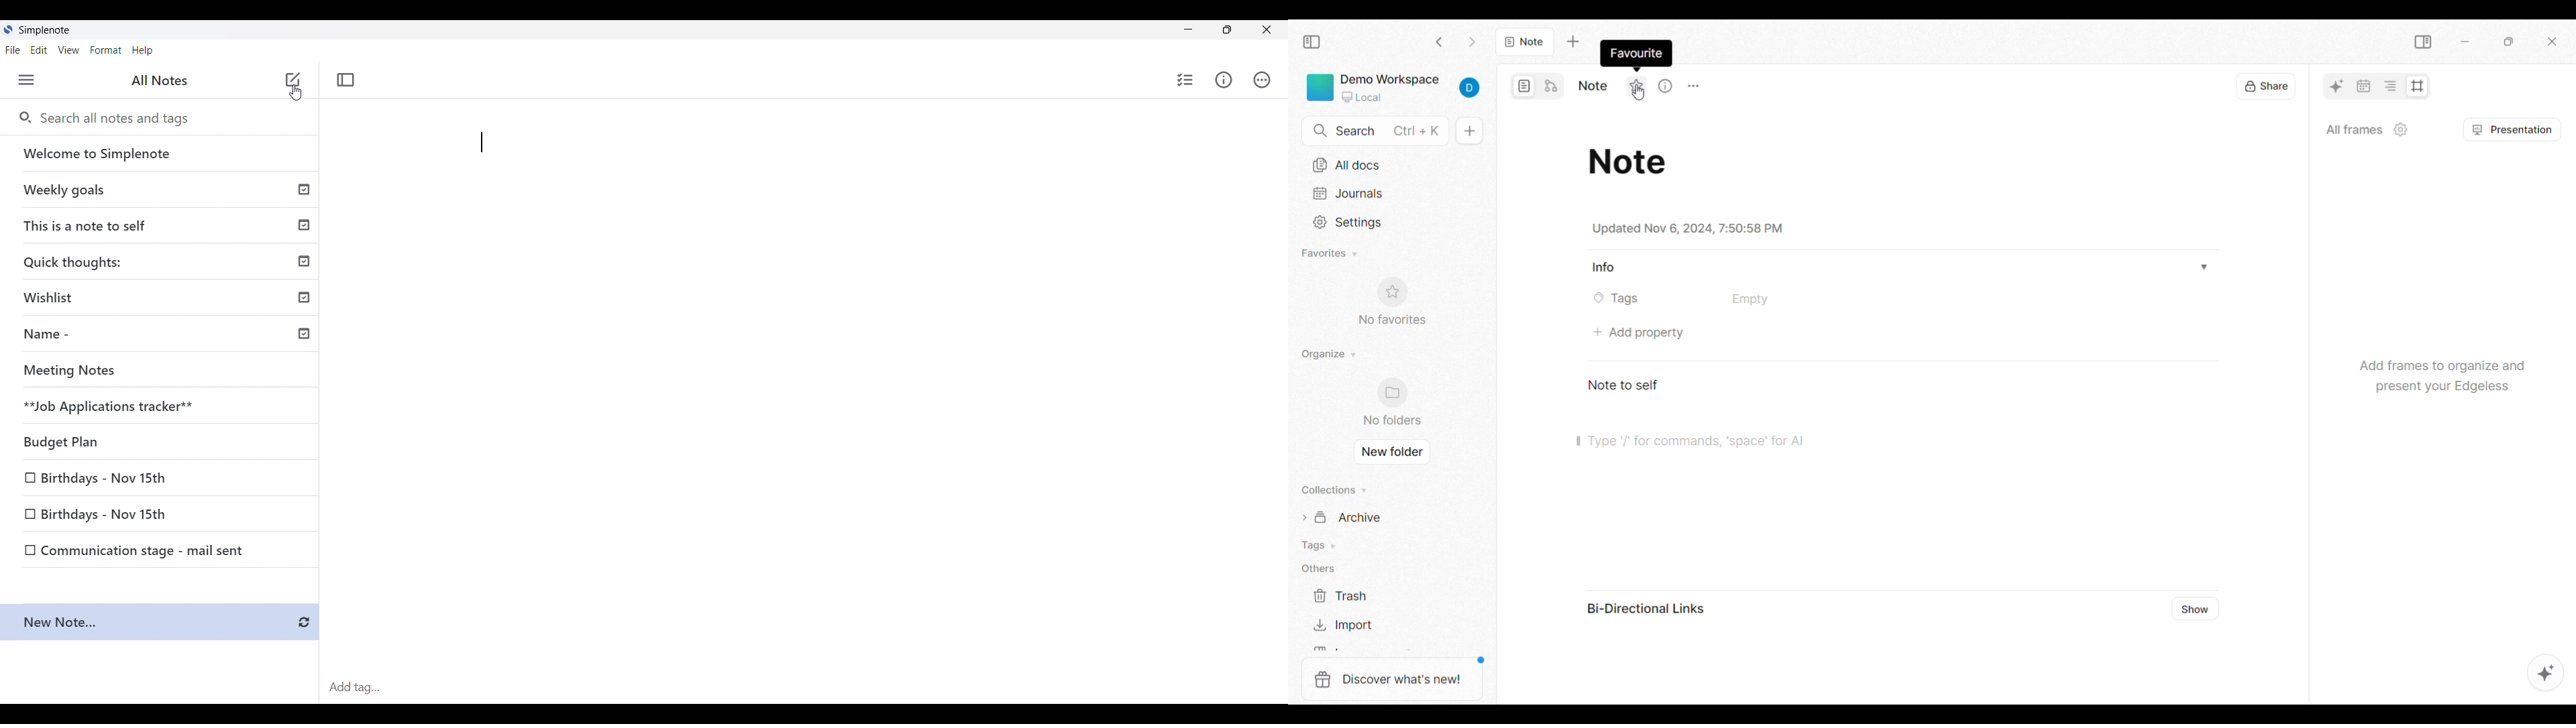  What do you see at coordinates (2354, 129) in the screenshot?
I see `All frames` at bounding box center [2354, 129].